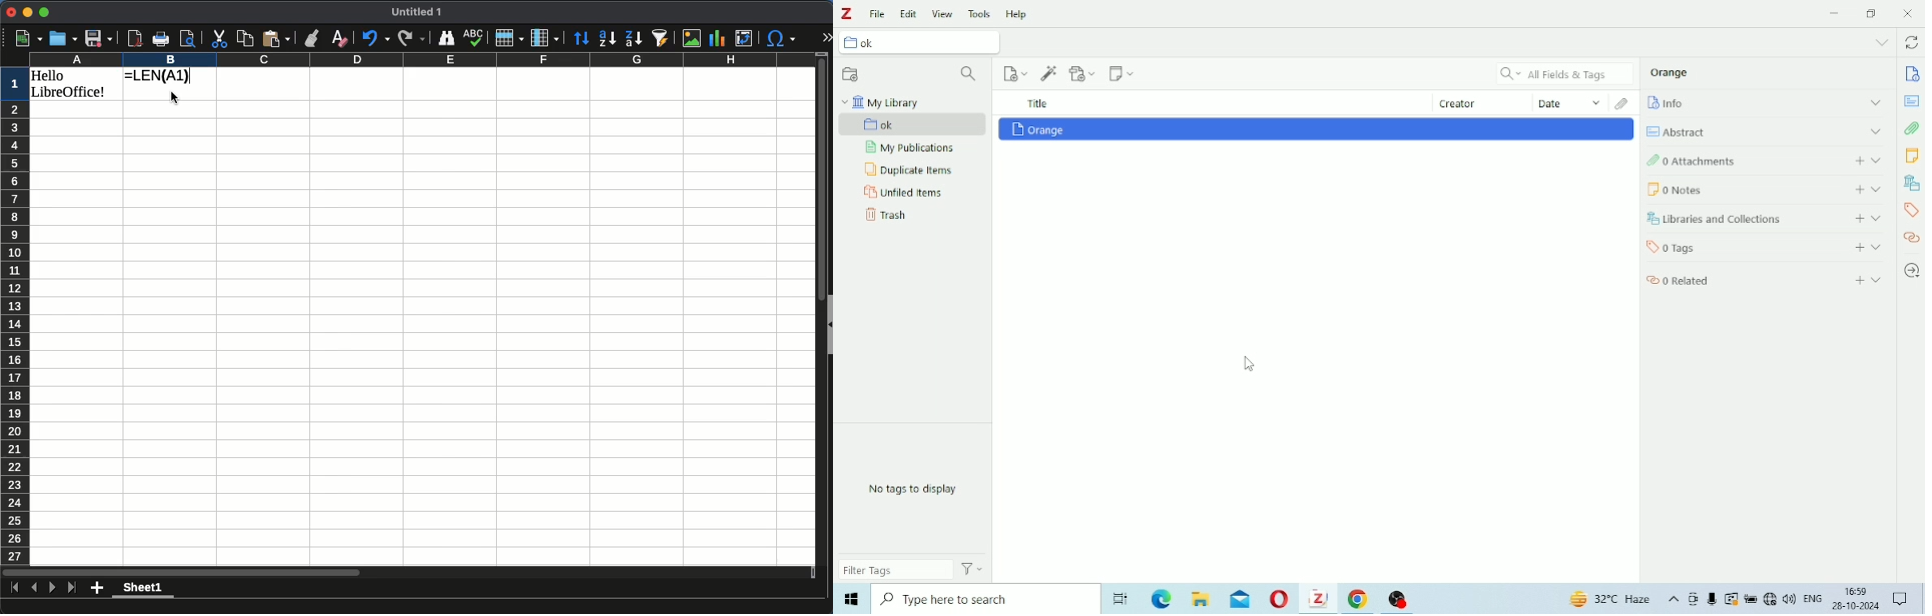 The image size is (1932, 616). I want to click on Charging, plugged in, so click(1751, 599).